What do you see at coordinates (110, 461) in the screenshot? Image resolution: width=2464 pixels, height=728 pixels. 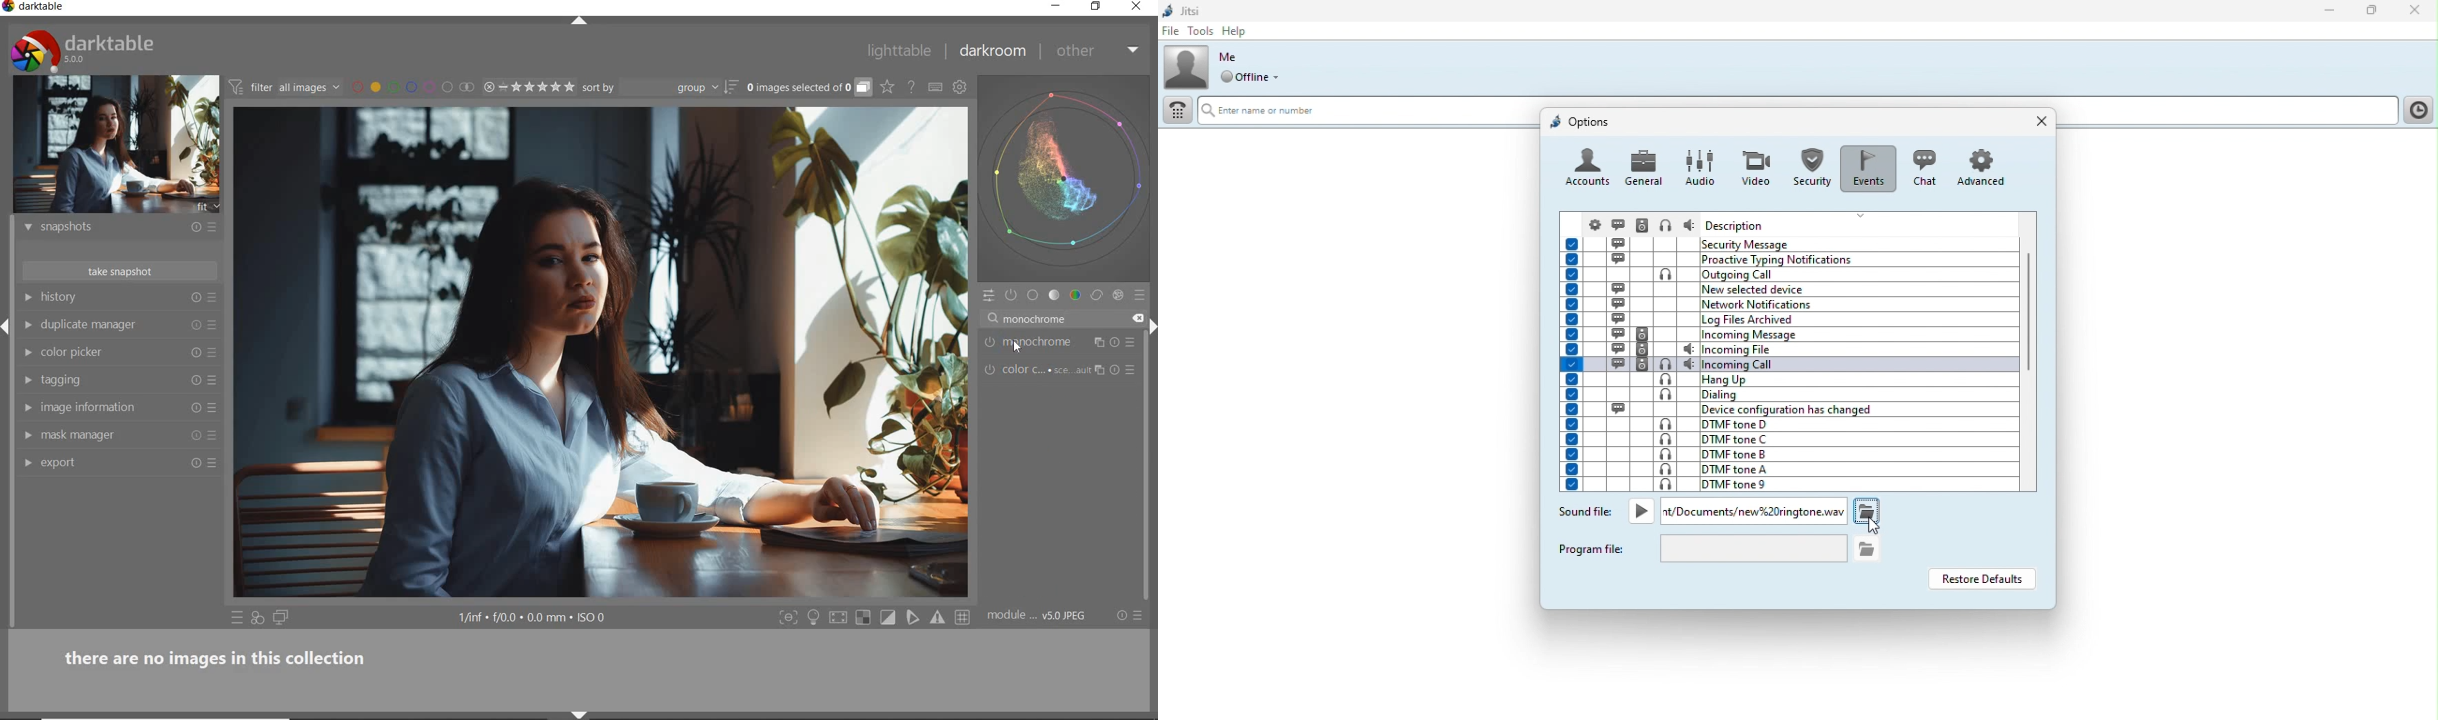 I see `export` at bounding box center [110, 461].